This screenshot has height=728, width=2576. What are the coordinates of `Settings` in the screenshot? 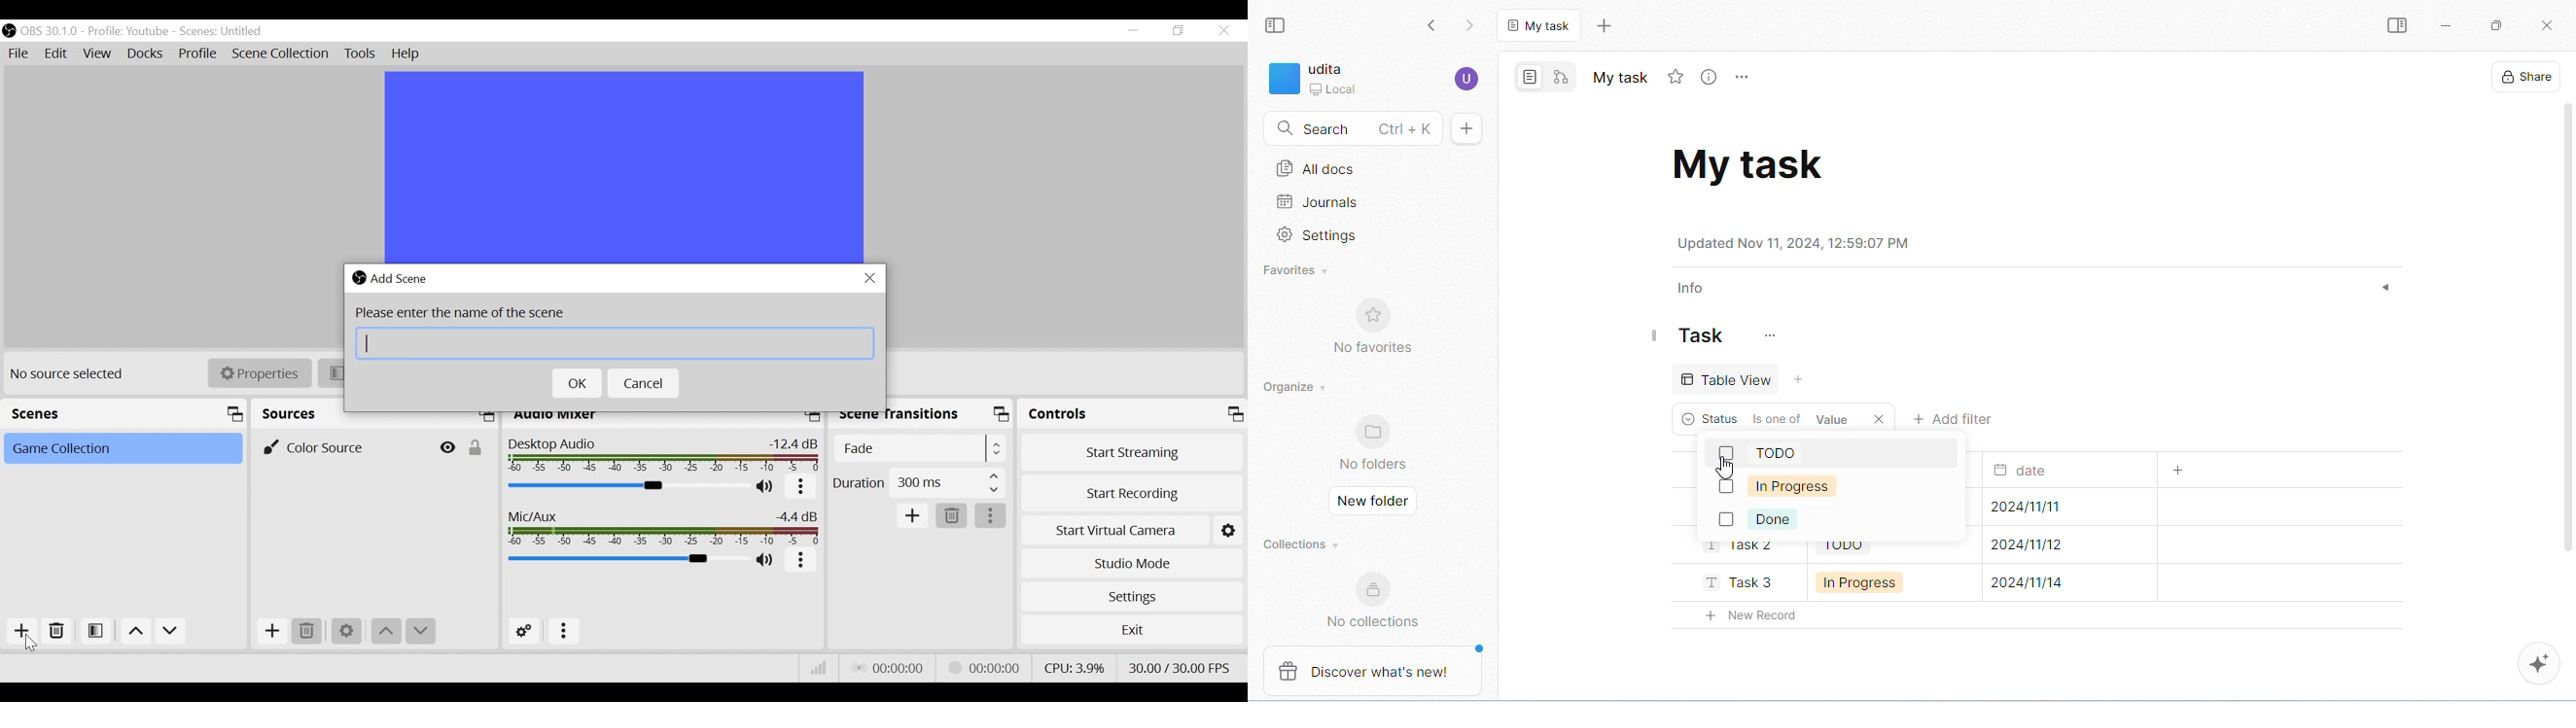 It's located at (347, 631).